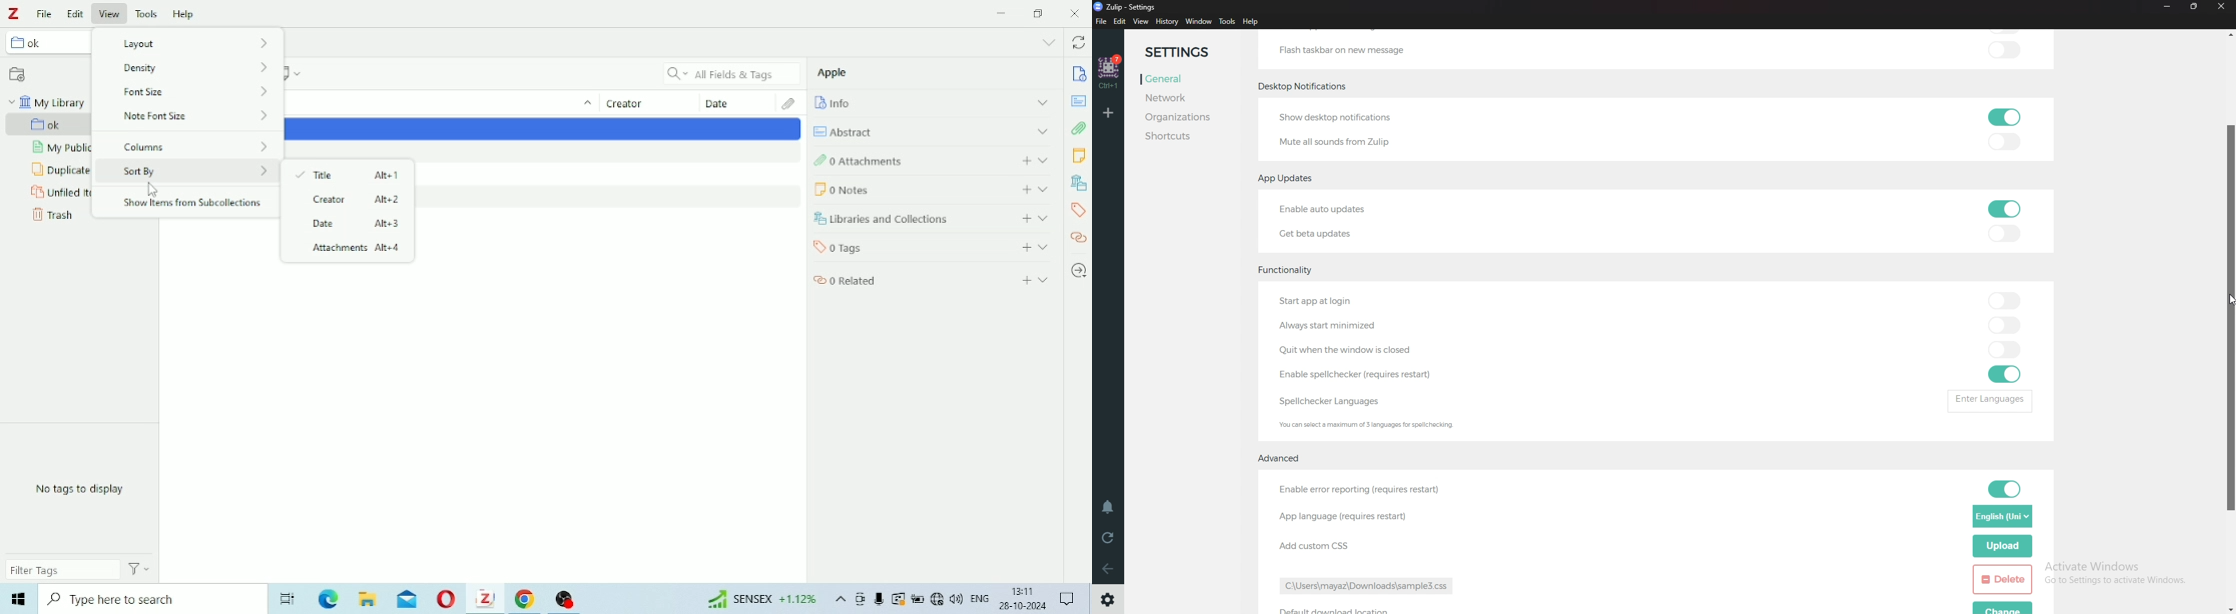  Describe the element at coordinates (196, 94) in the screenshot. I see `Font Size` at that location.